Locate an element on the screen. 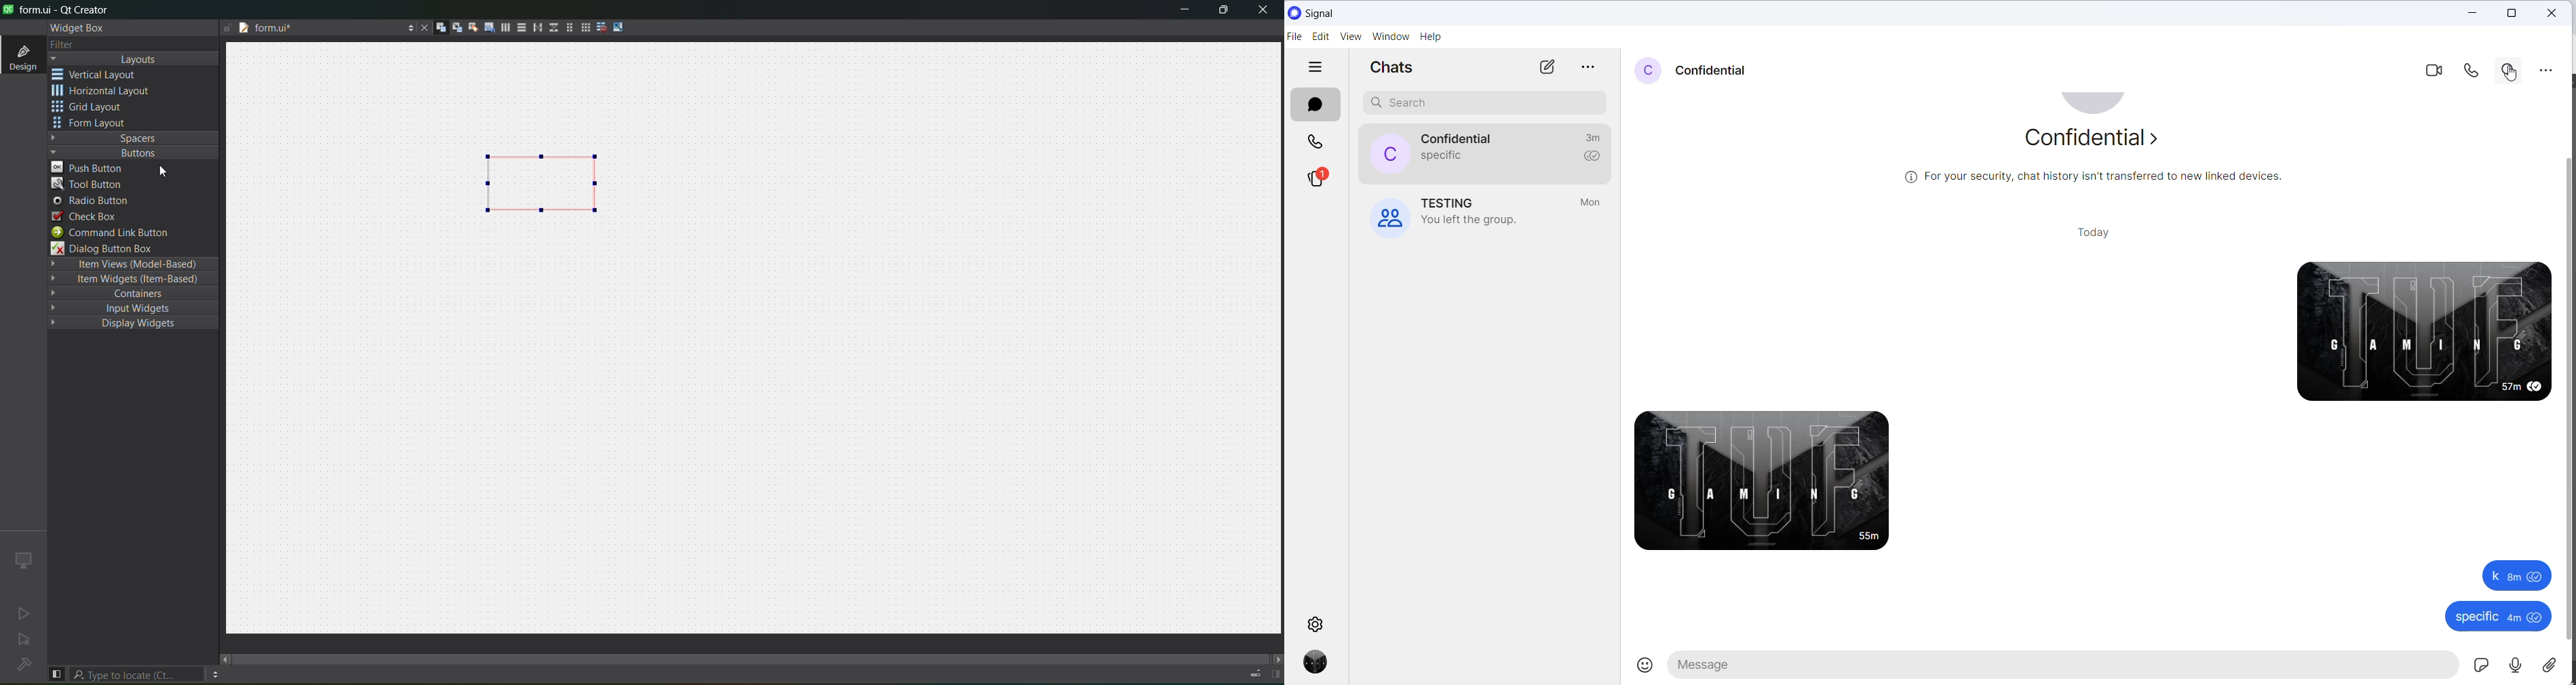 The image size is (2576, 700). maximize is located at coordinates (2514, 14).